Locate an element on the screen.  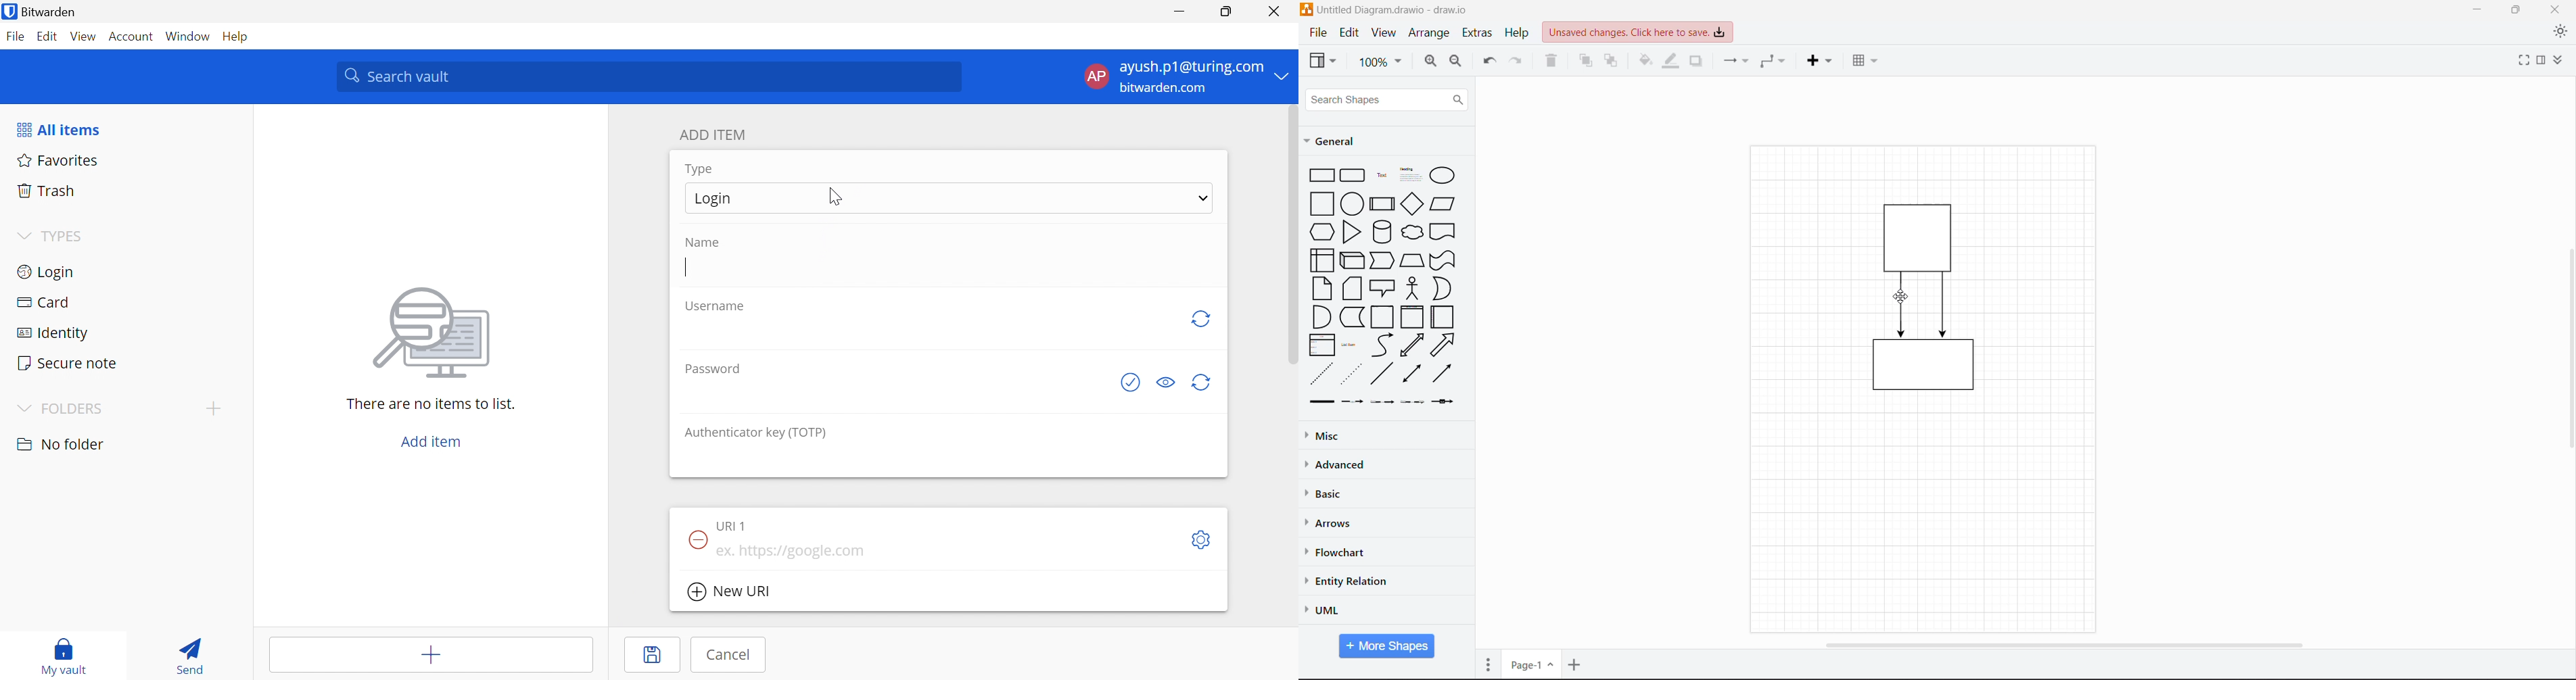
Arrows is located at coordinates (1331, 524).